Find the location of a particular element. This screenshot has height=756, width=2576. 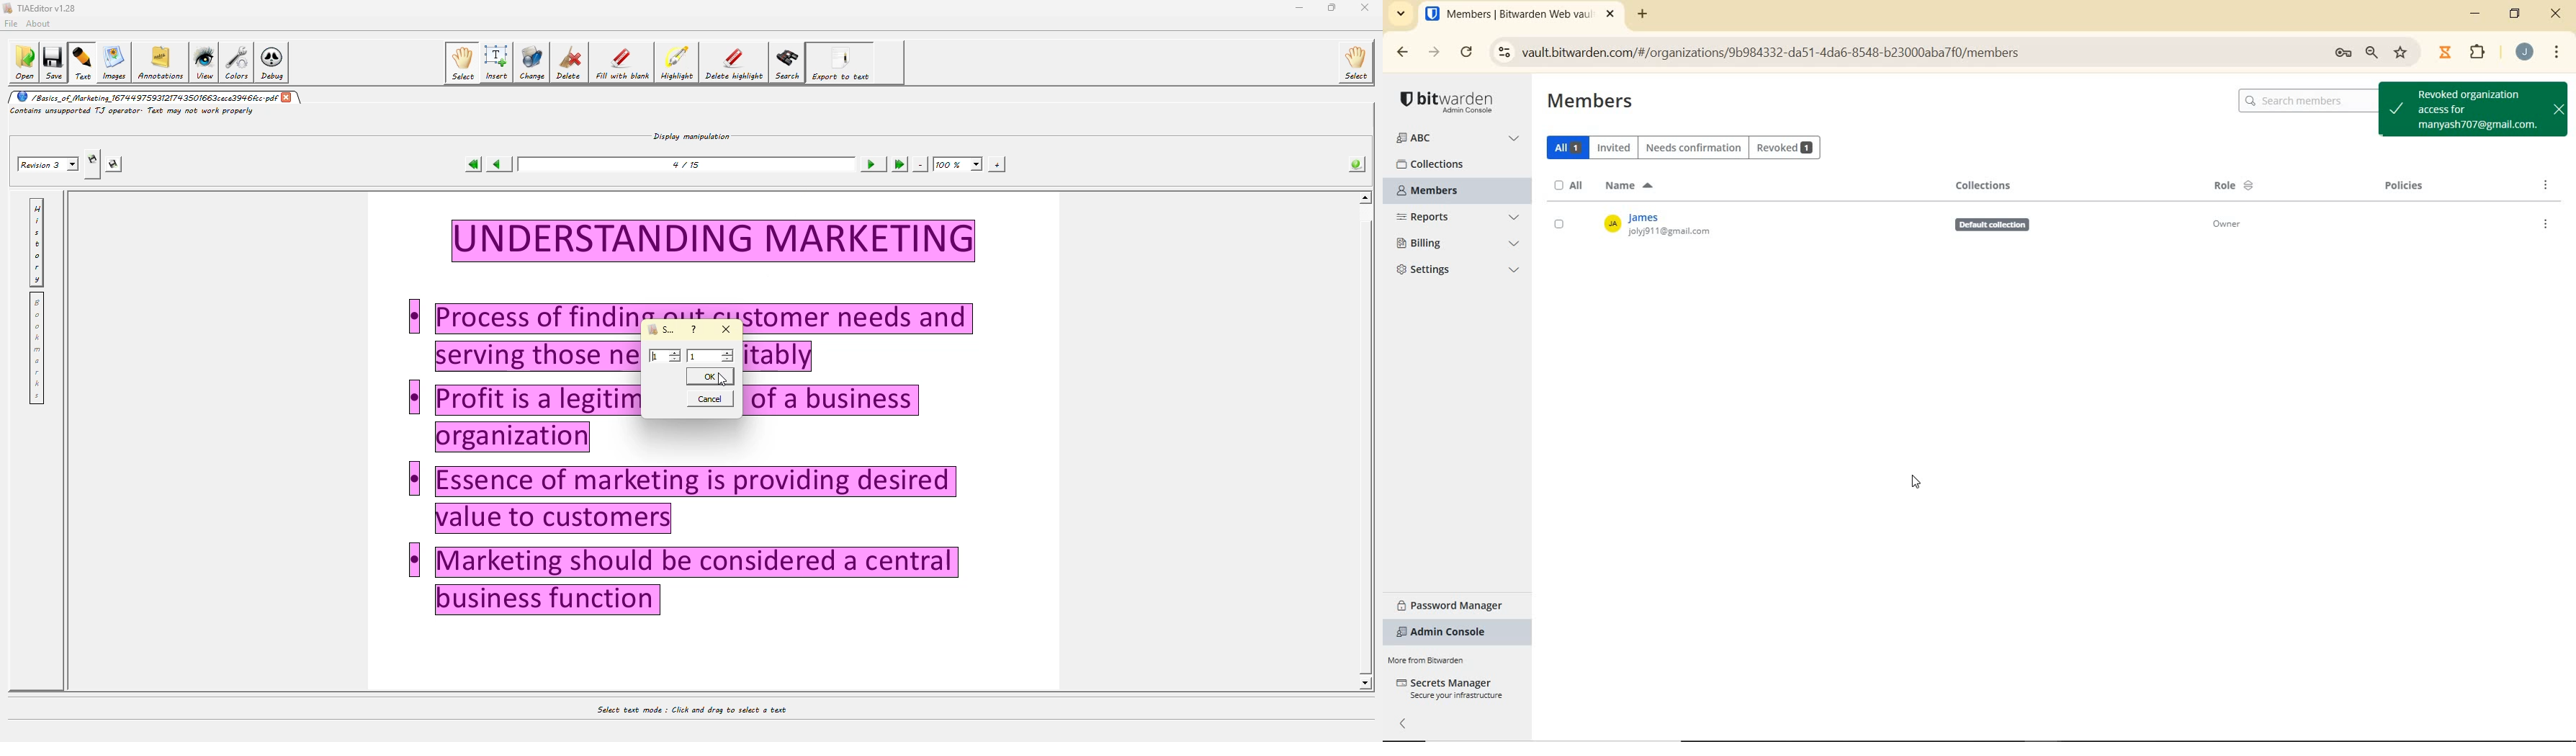

Policies is located at coordinates (2397, 185).